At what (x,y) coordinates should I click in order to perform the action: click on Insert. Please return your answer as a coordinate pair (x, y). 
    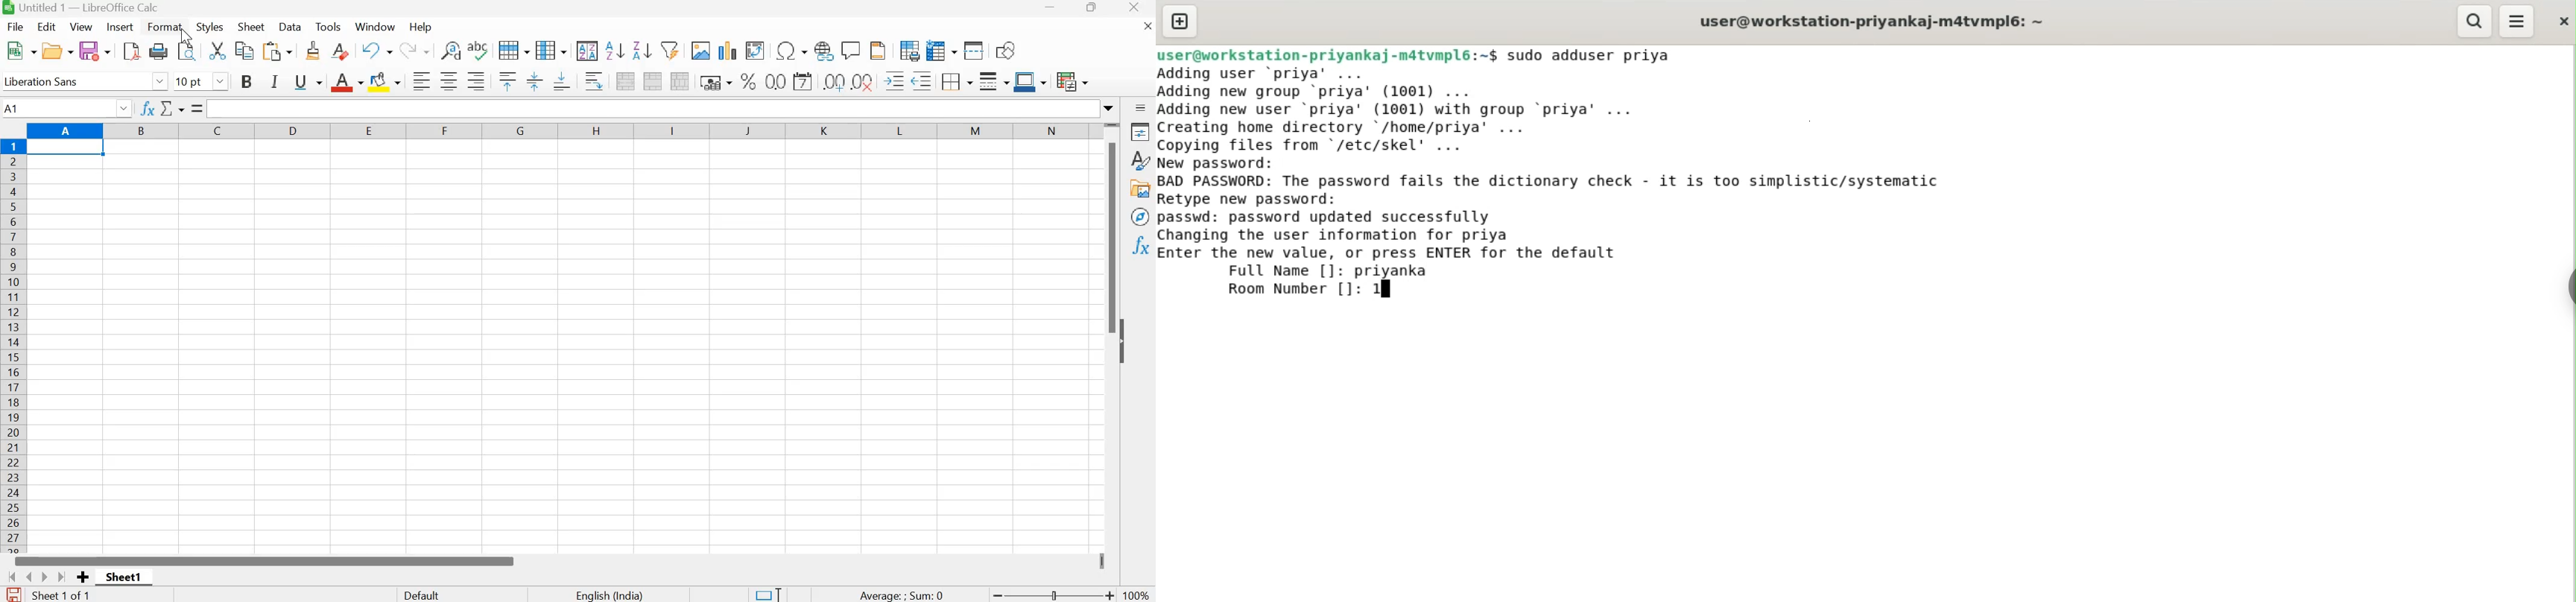
    Looking at the image, I should click on (121, 28).